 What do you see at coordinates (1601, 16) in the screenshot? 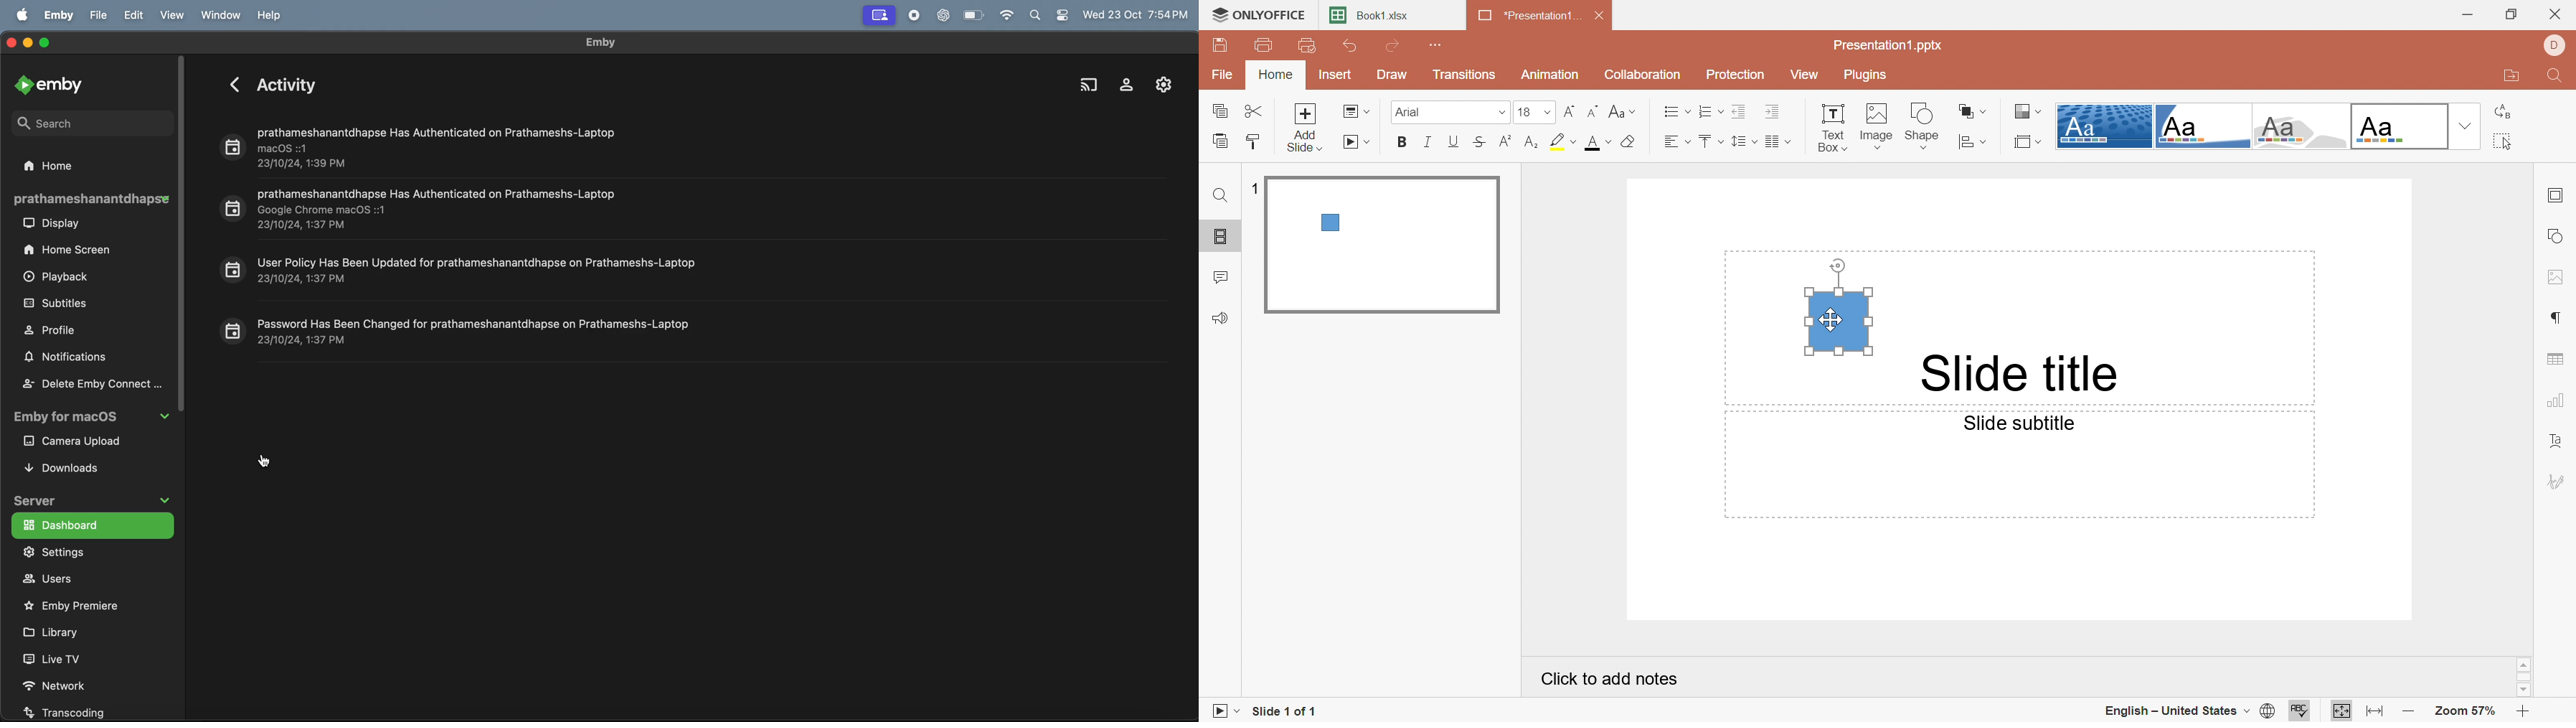
I see `Close` at bounding box center [1601, 16].